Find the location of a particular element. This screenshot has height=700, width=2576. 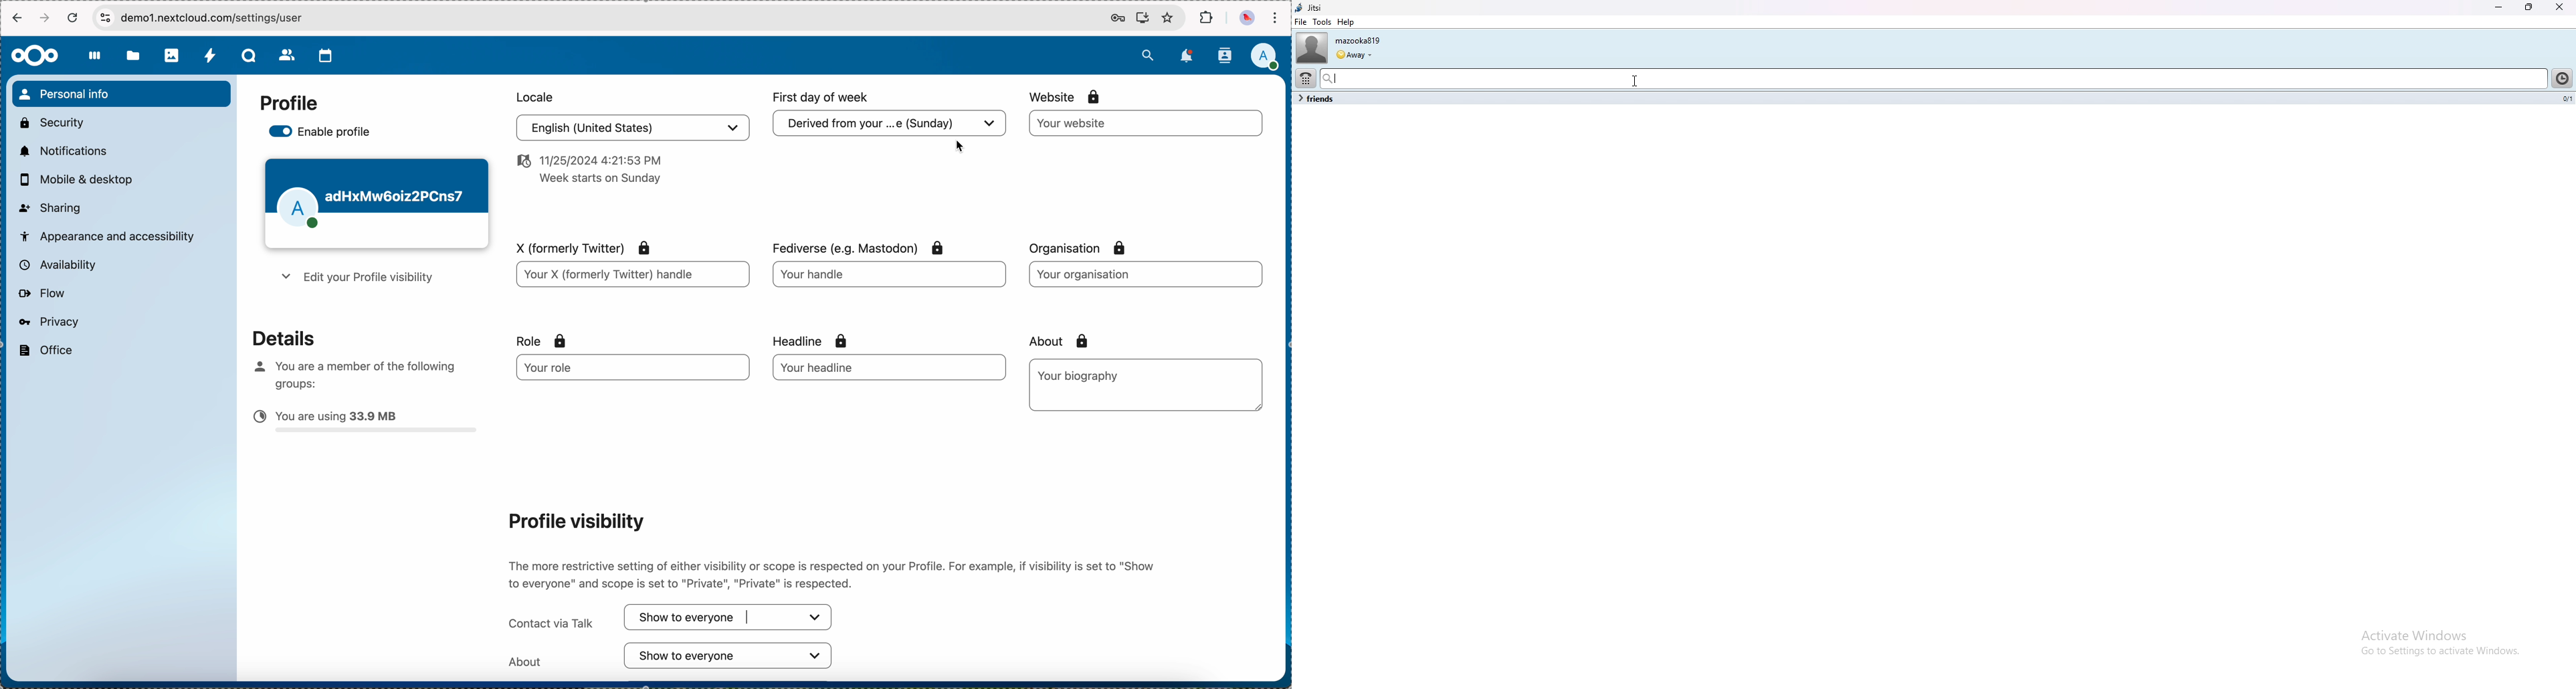

organisation is located at coordinates (1084, 248).